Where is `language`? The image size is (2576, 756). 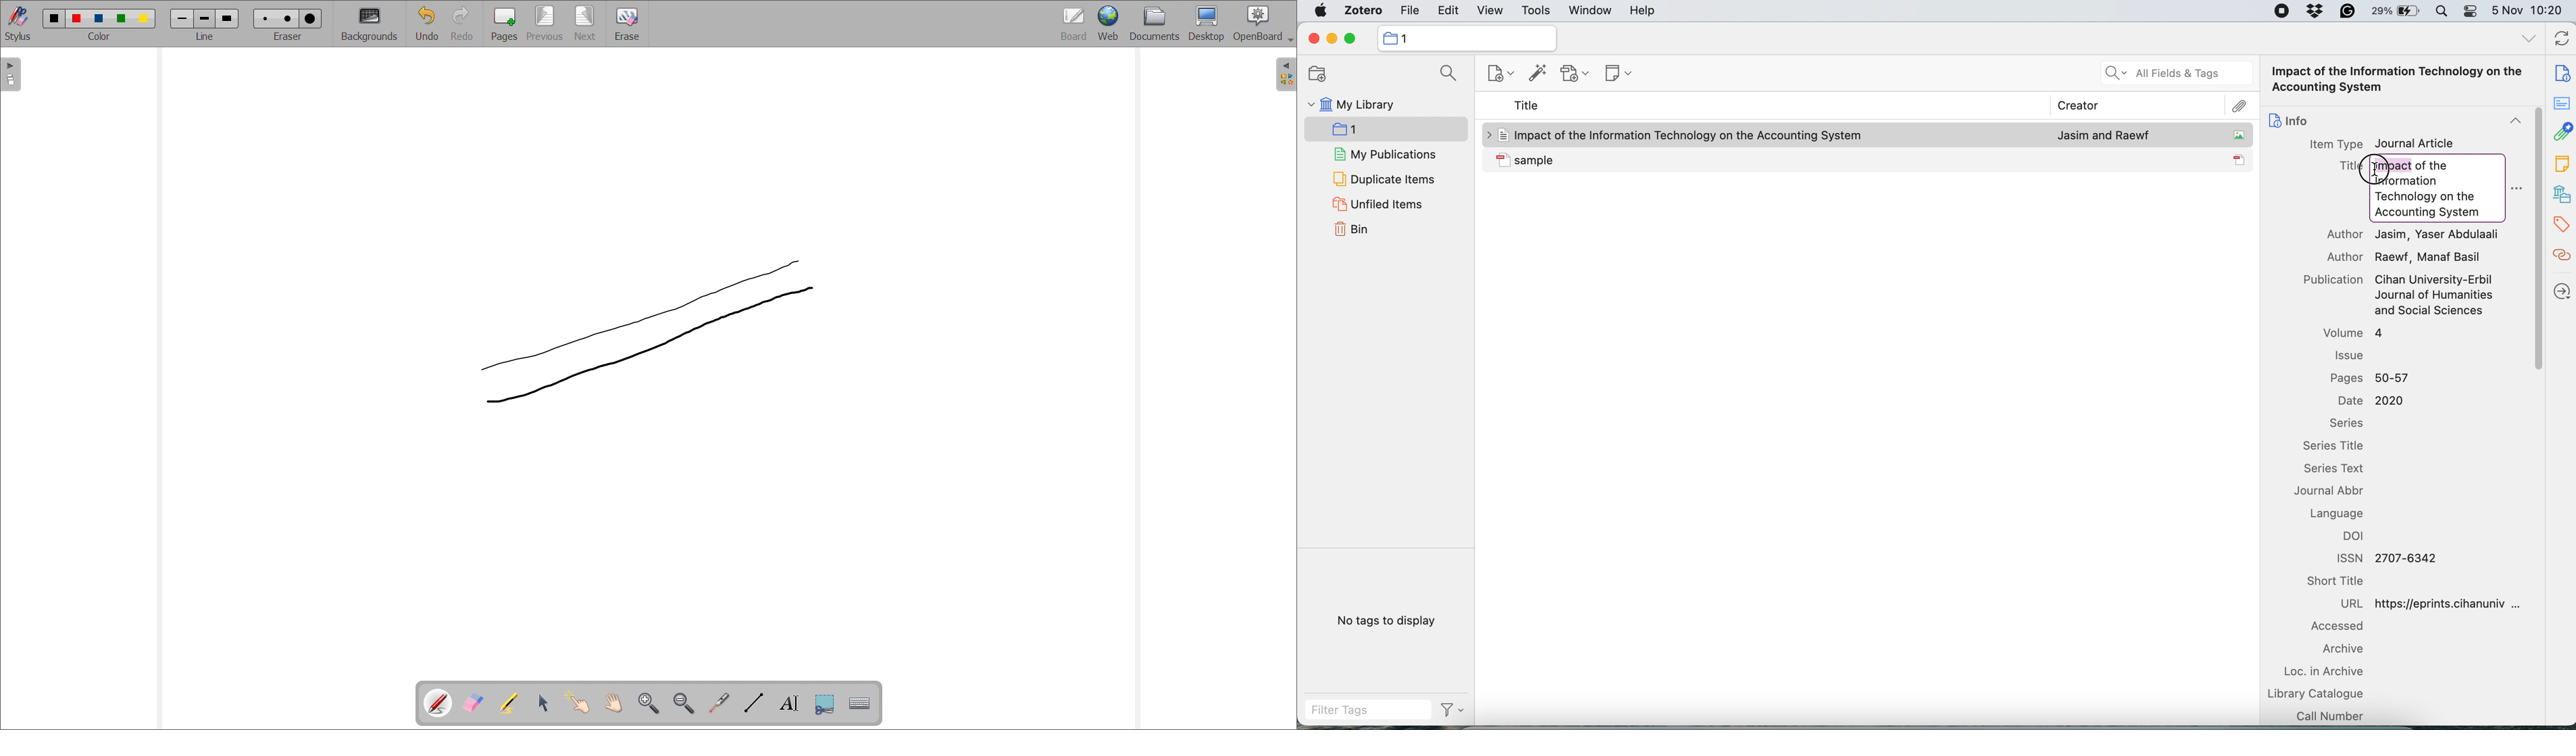
language is located at coordinates (2337, 514).